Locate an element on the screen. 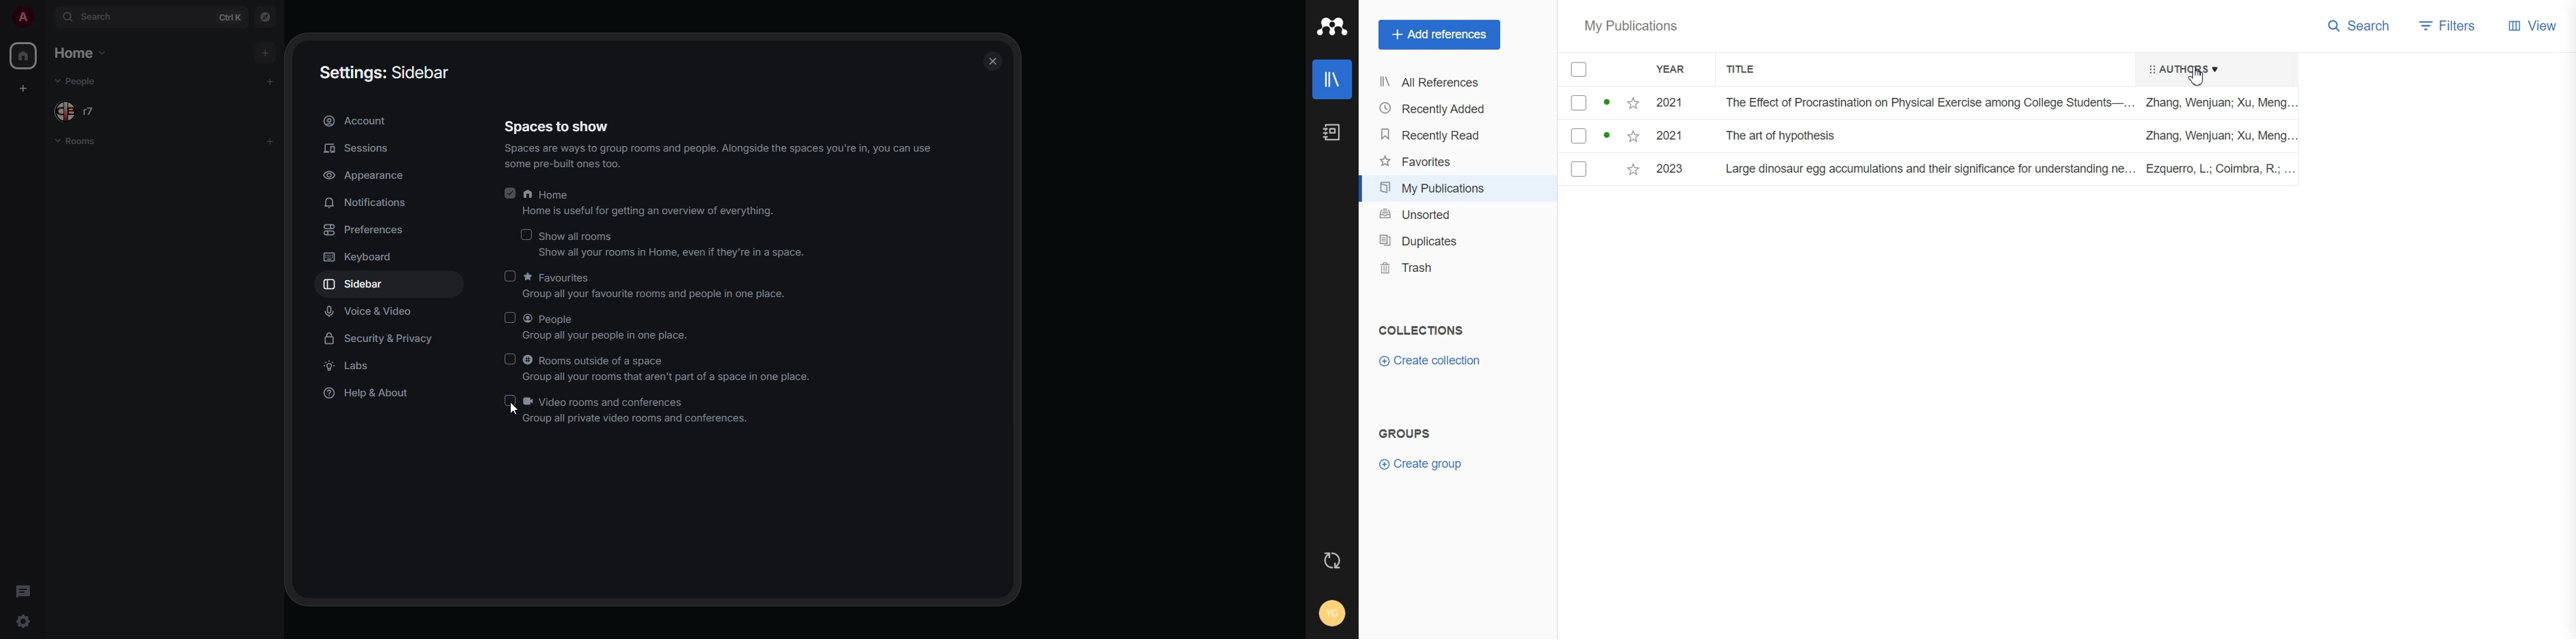  Create Collection is located at coordinates (1429, 361).